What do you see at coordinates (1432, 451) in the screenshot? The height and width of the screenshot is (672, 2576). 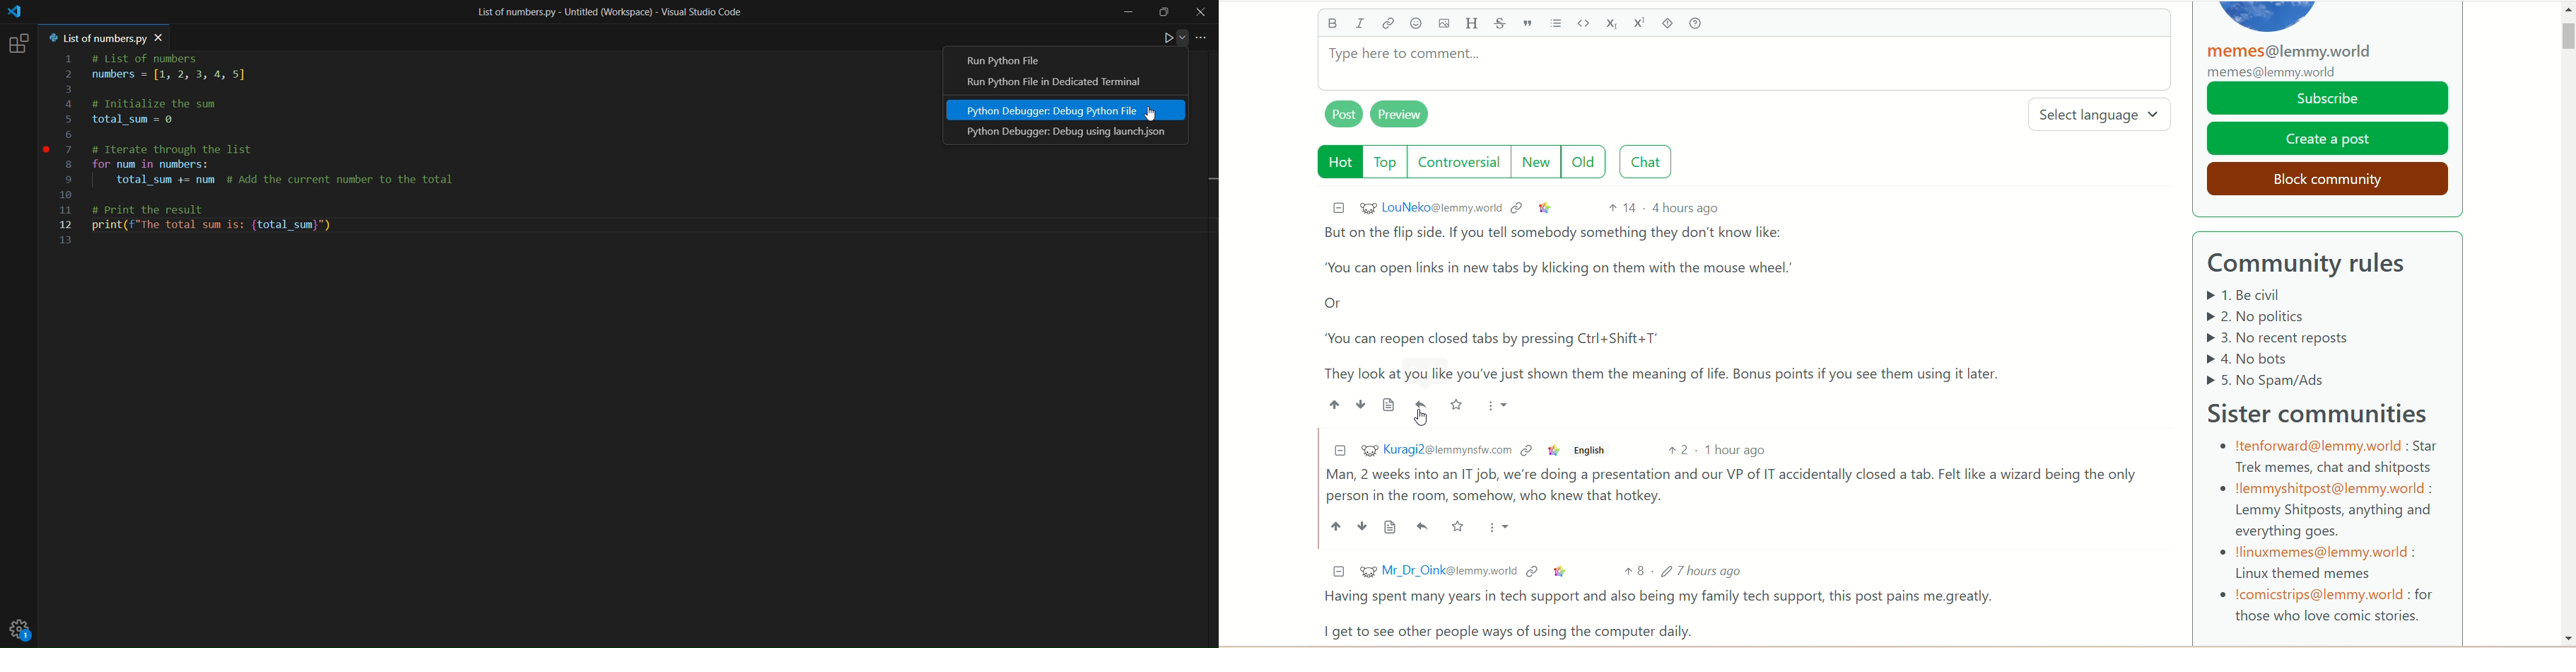 I see `username` at bounding box center [1432, 451].